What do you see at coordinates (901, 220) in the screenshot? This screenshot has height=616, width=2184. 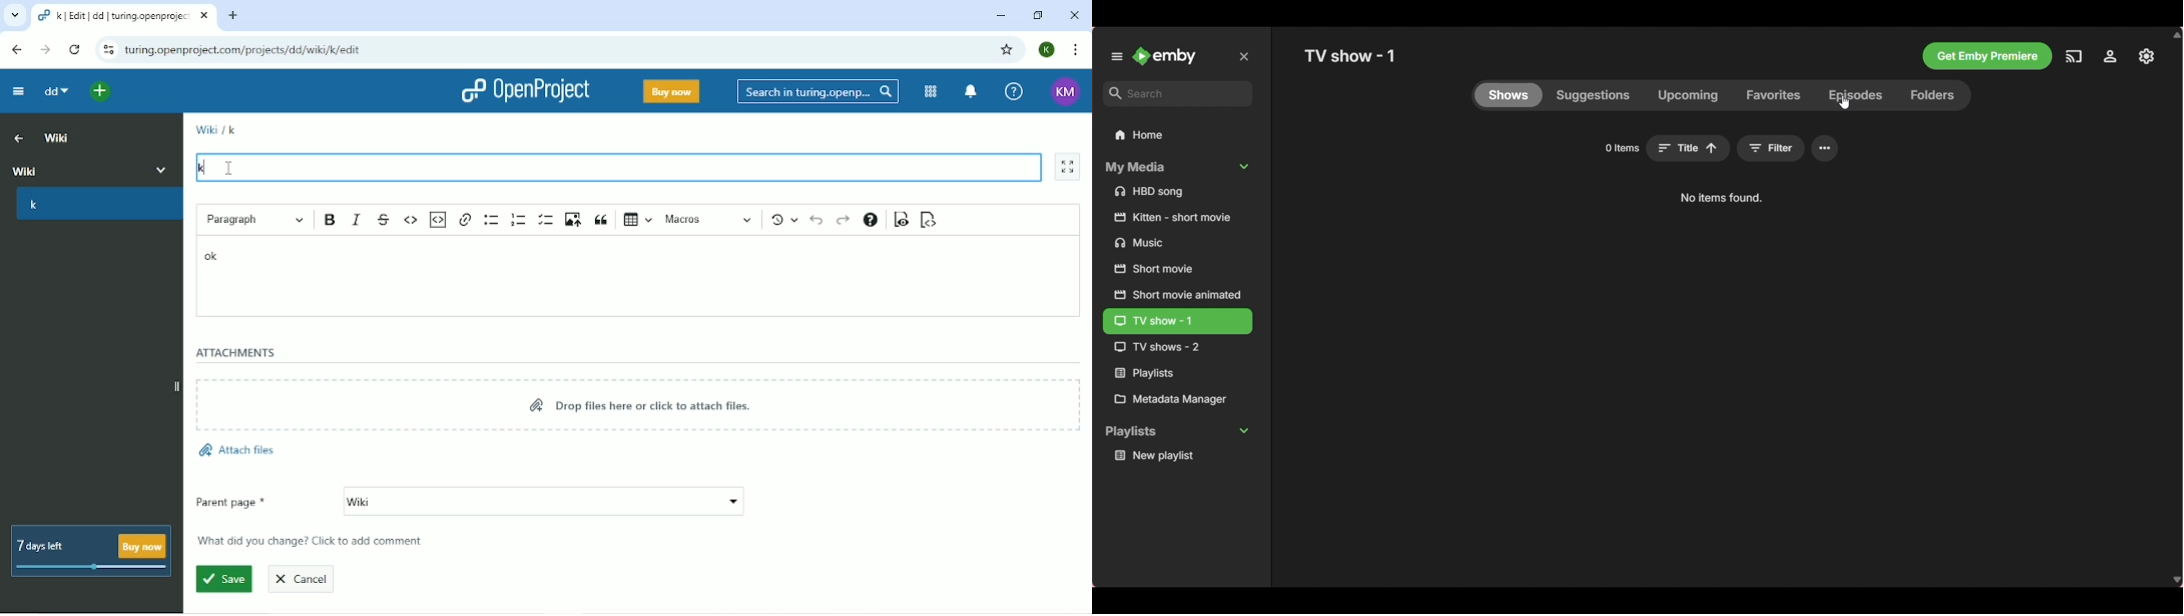 I see `Toggle preview mode` at bounding box center [901, 220].